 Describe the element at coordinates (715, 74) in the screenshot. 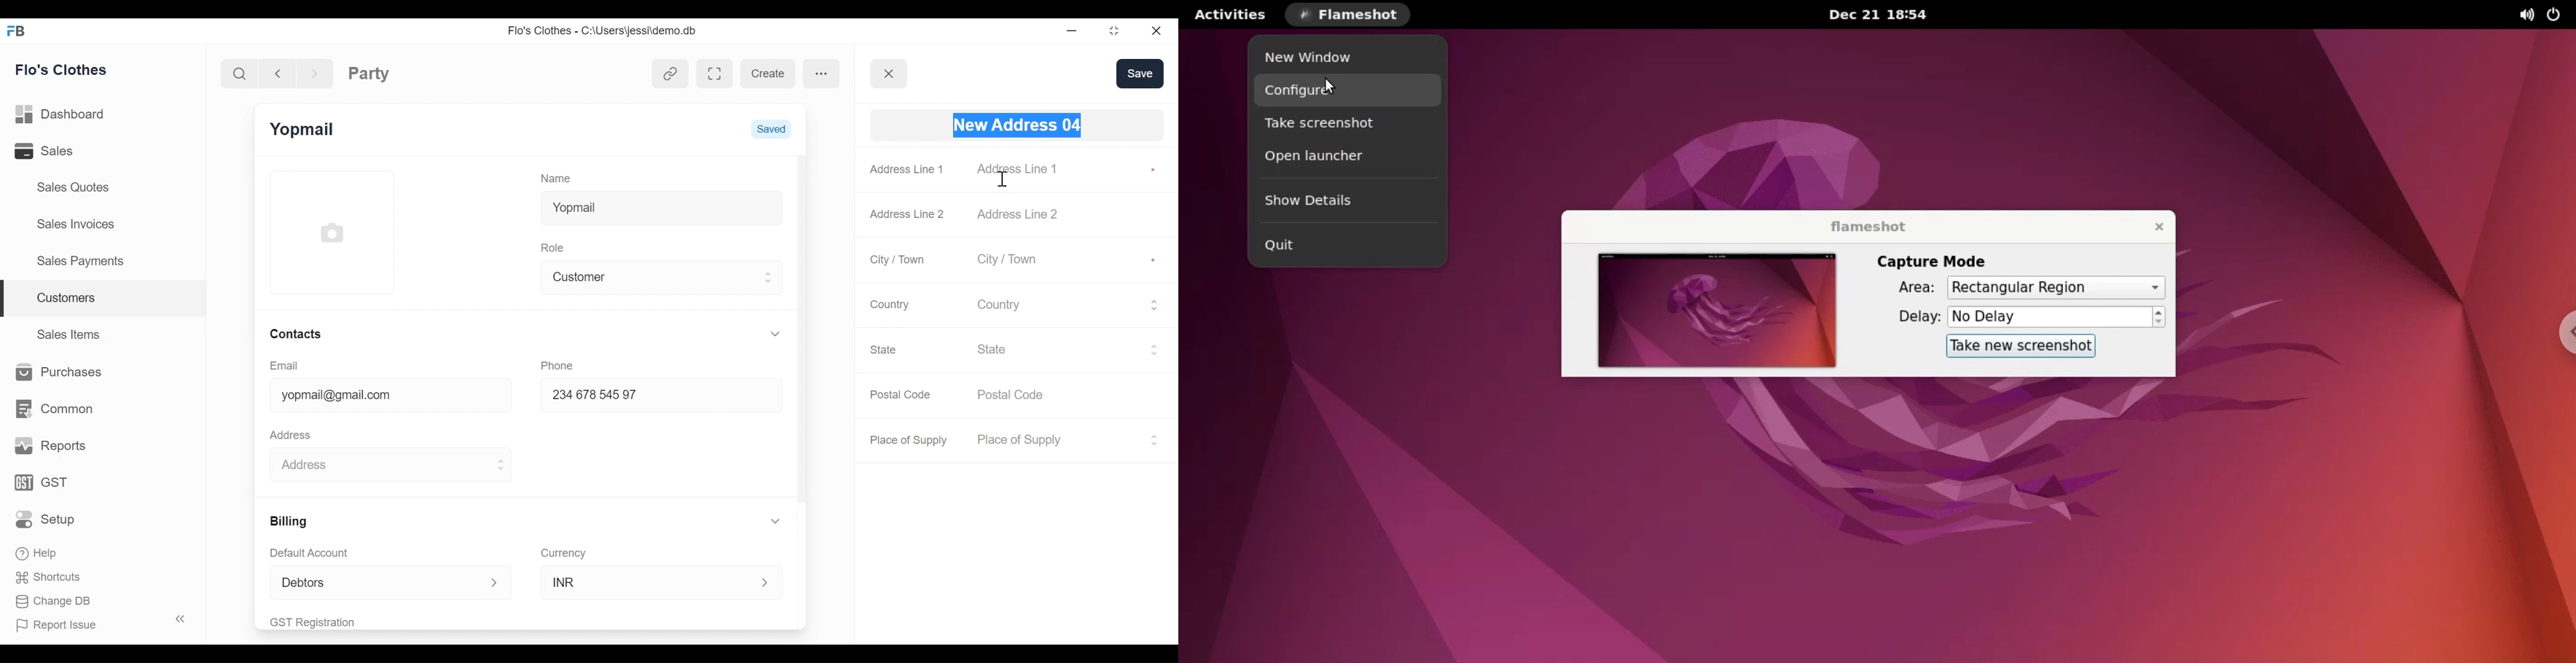

I see `Toggle between form and full width view` at that location.